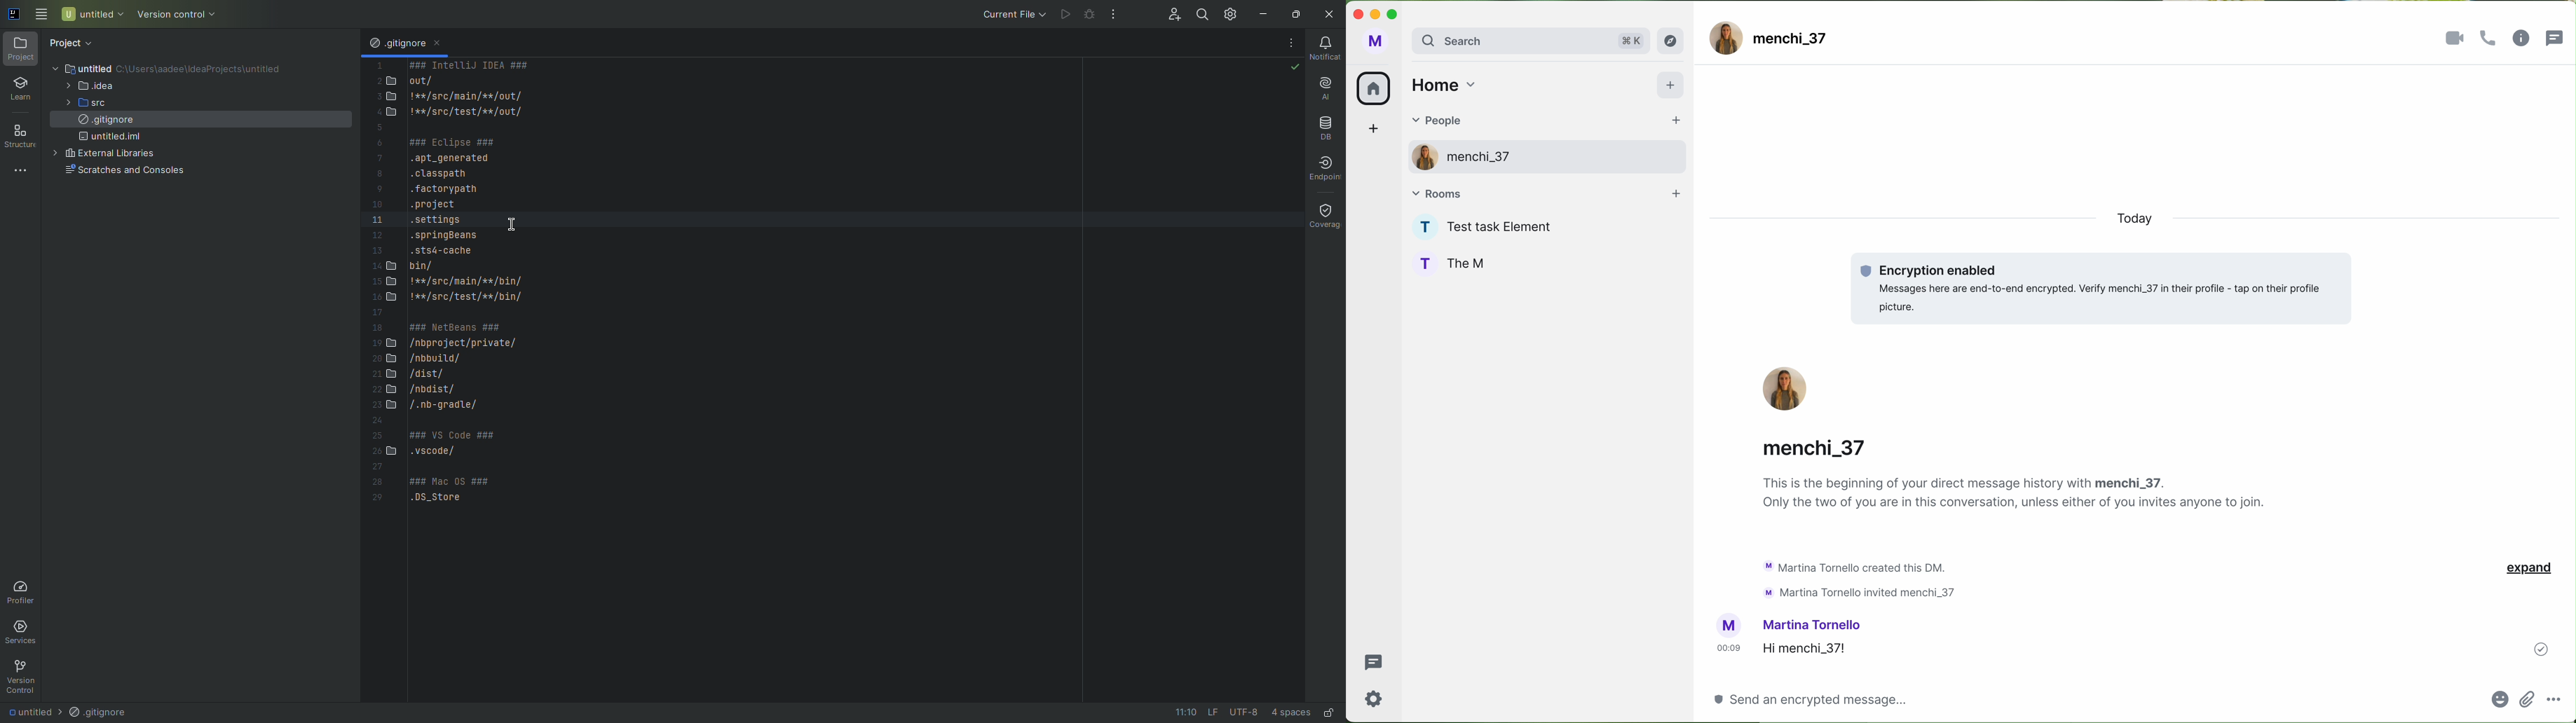  What do you see at coordinates (1419, 156) in the screenshot?
I see `profile` at bounding box center [1419, 156].